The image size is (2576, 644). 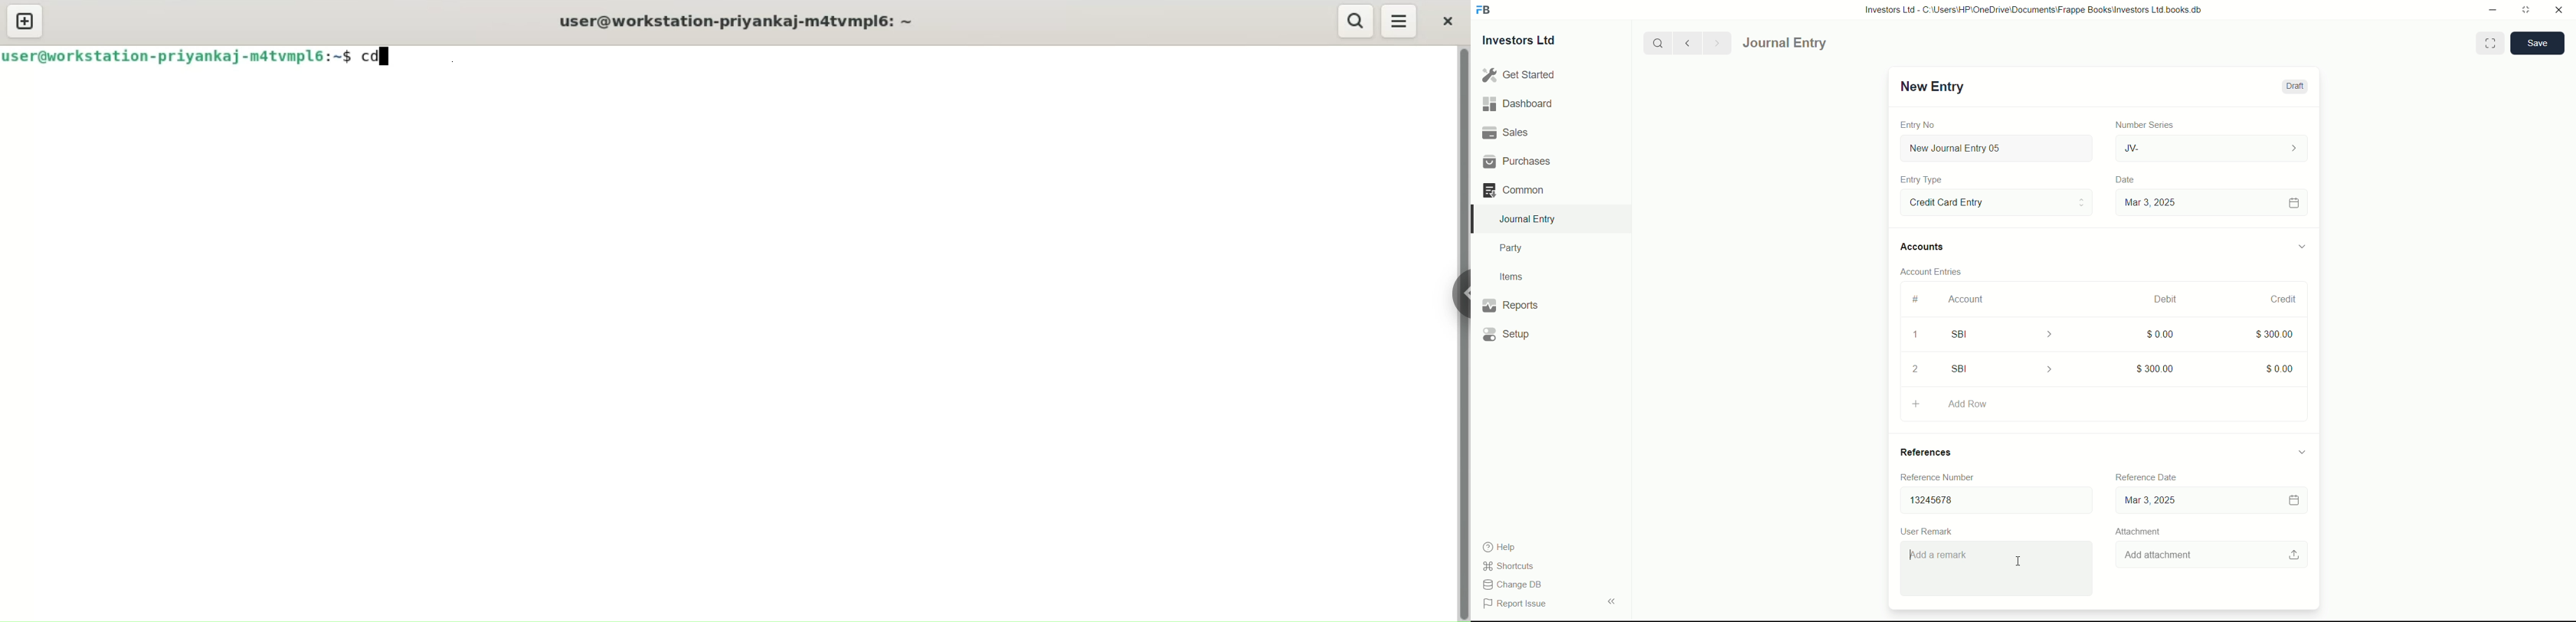 I want to click on Entry Type, so click(x=1995, y=202).